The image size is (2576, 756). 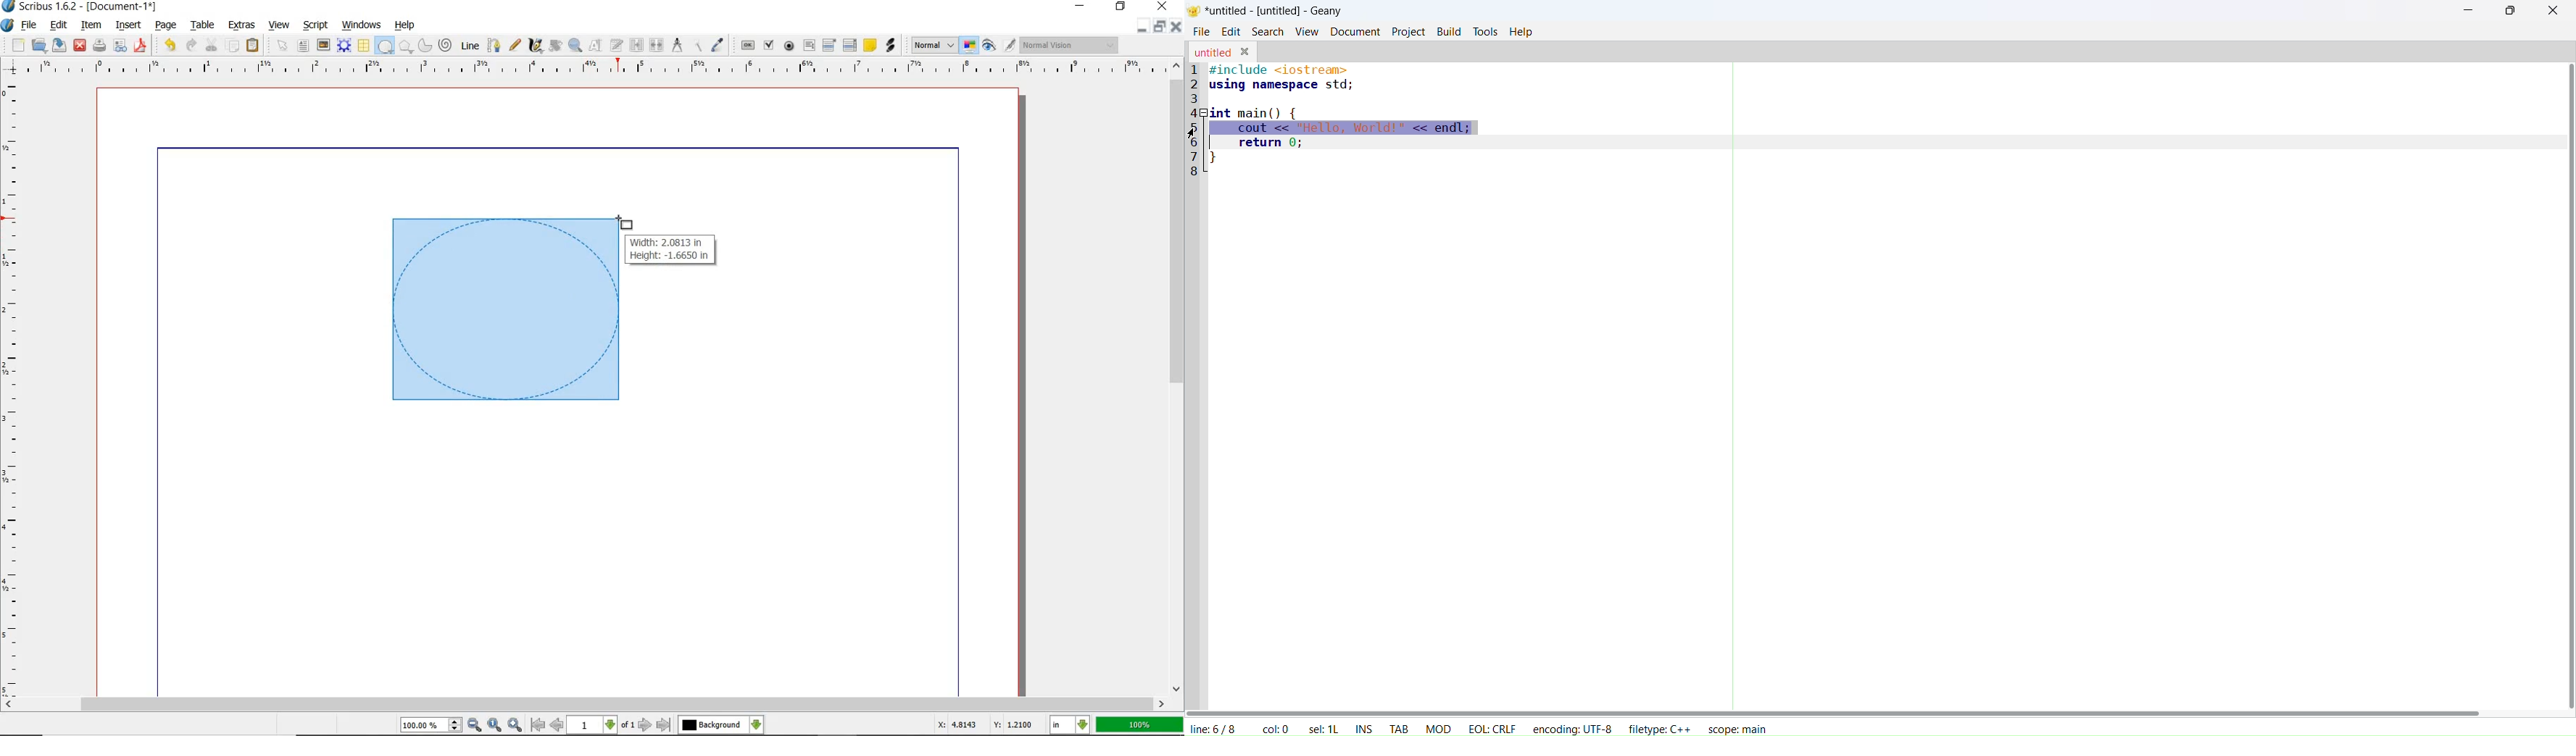 What do you see at coordinates (170, 45) in the screenshot?
I see `UNDO` at bounding box center [170, 45].